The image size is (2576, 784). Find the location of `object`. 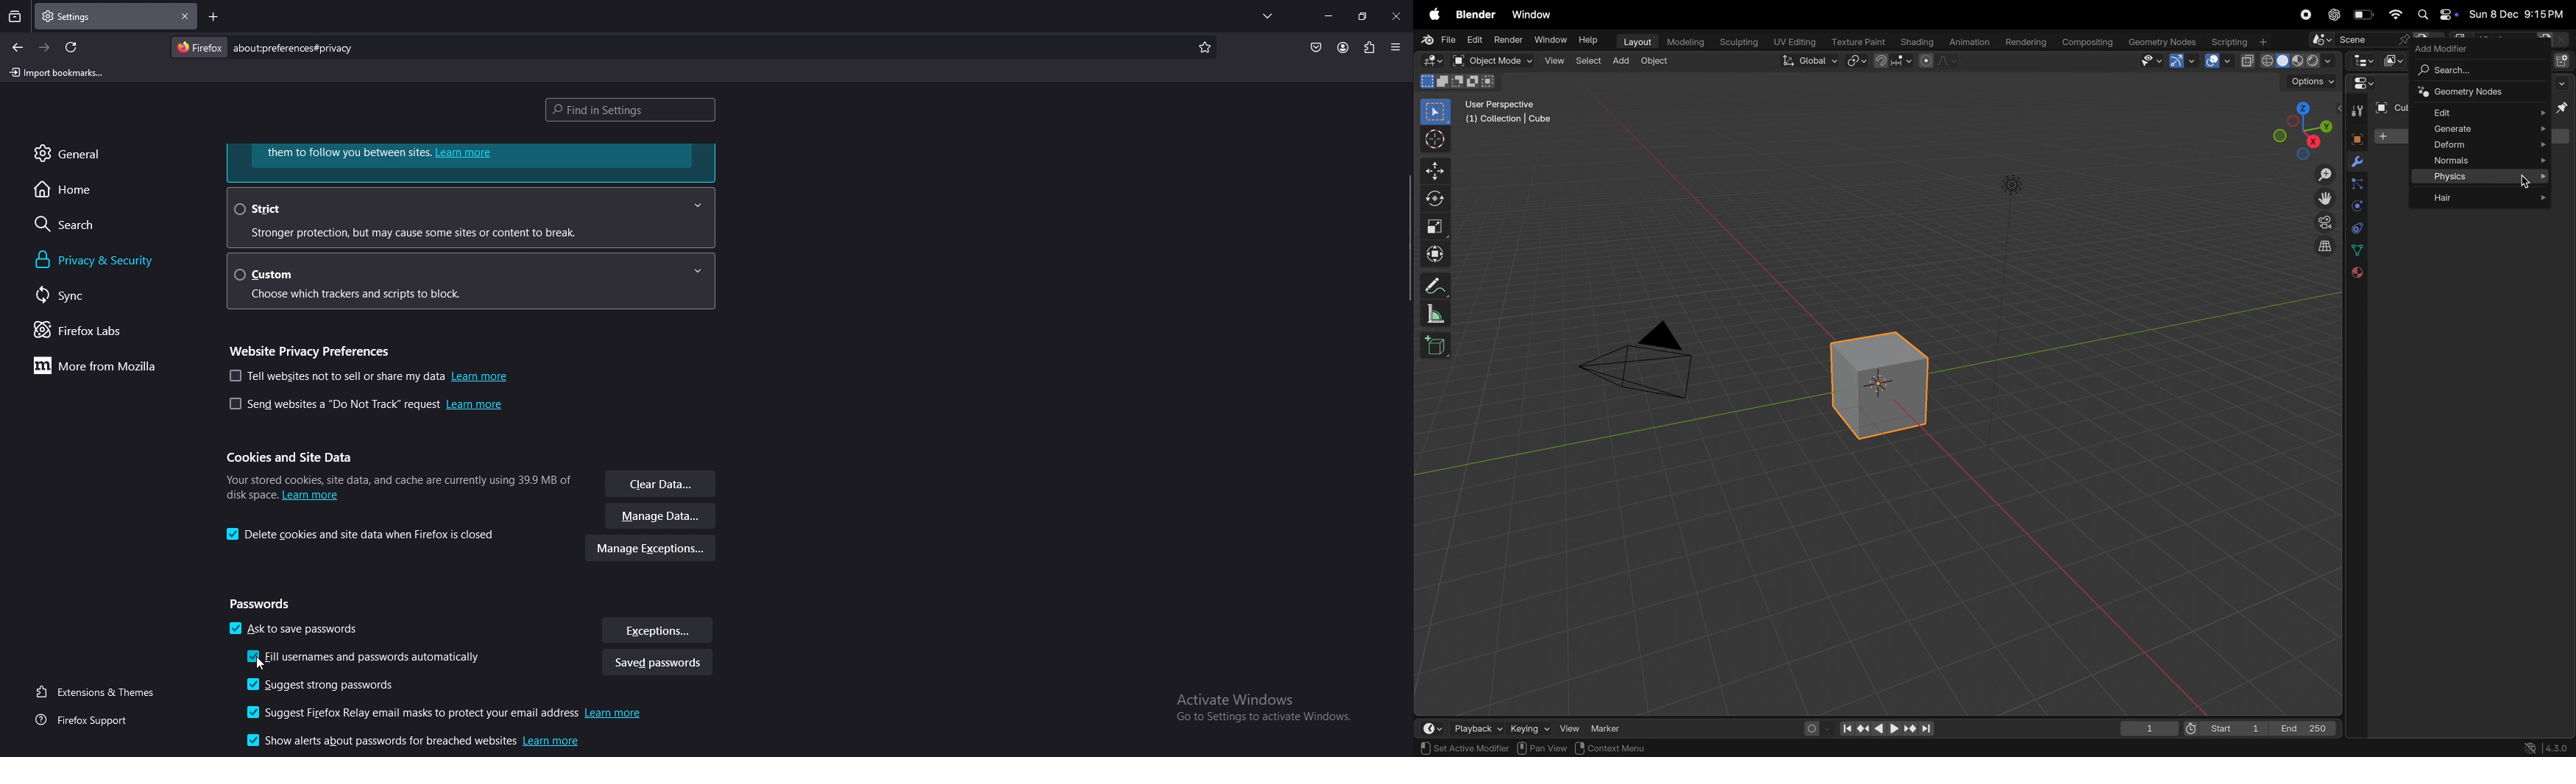

object is located at coordinates (1659, 63).